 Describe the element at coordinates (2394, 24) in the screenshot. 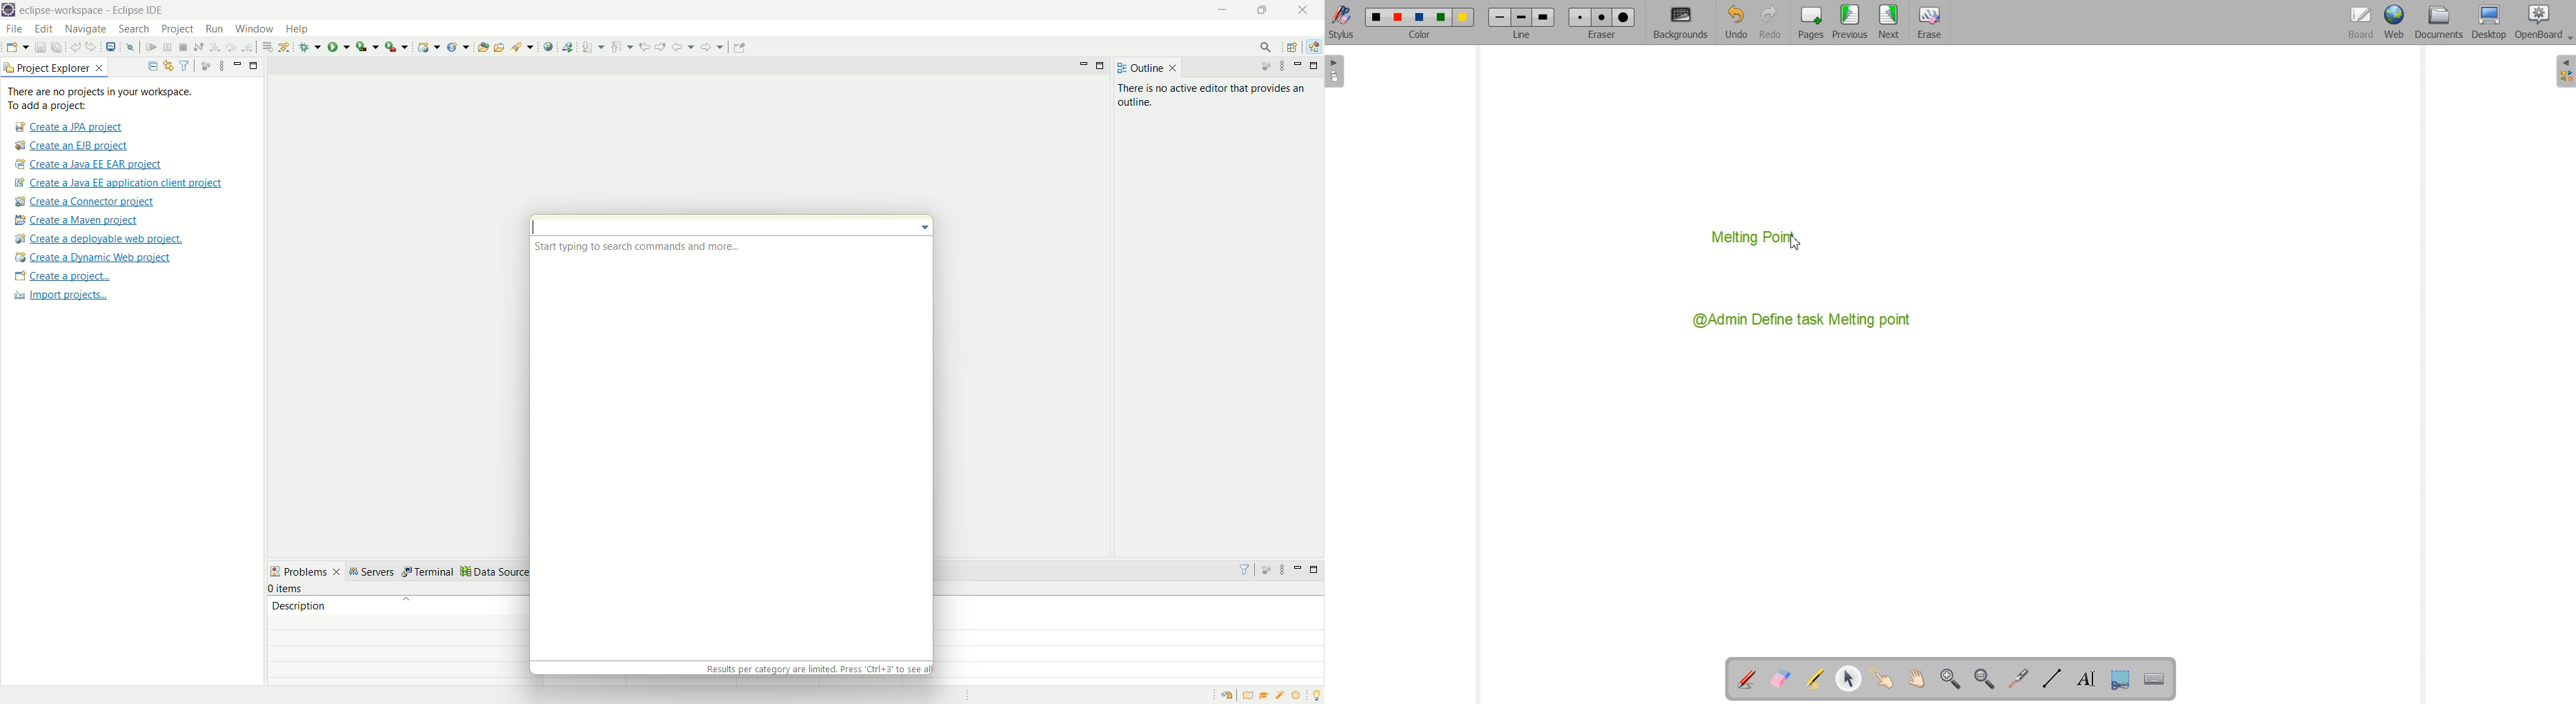

I see `Web` at that location.